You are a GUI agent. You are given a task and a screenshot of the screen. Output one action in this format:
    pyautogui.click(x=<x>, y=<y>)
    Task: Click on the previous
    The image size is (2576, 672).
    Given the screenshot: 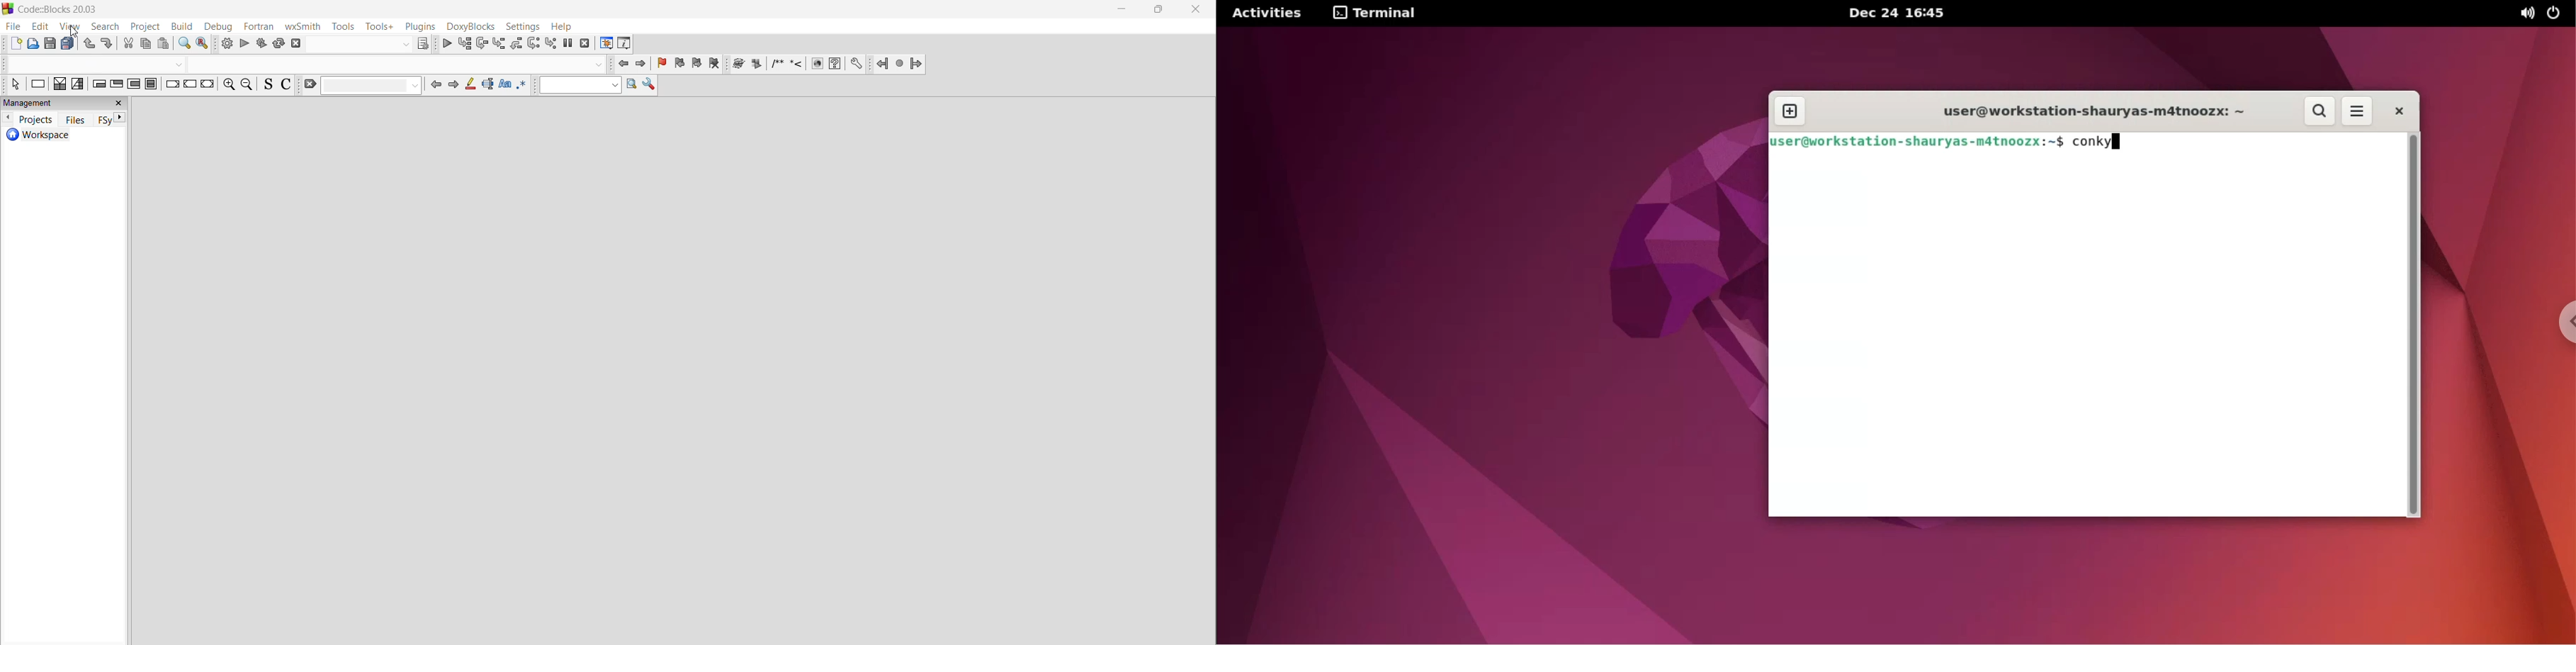 What is the action you would take?
    pyautogui.click(x=8, y=118)
    